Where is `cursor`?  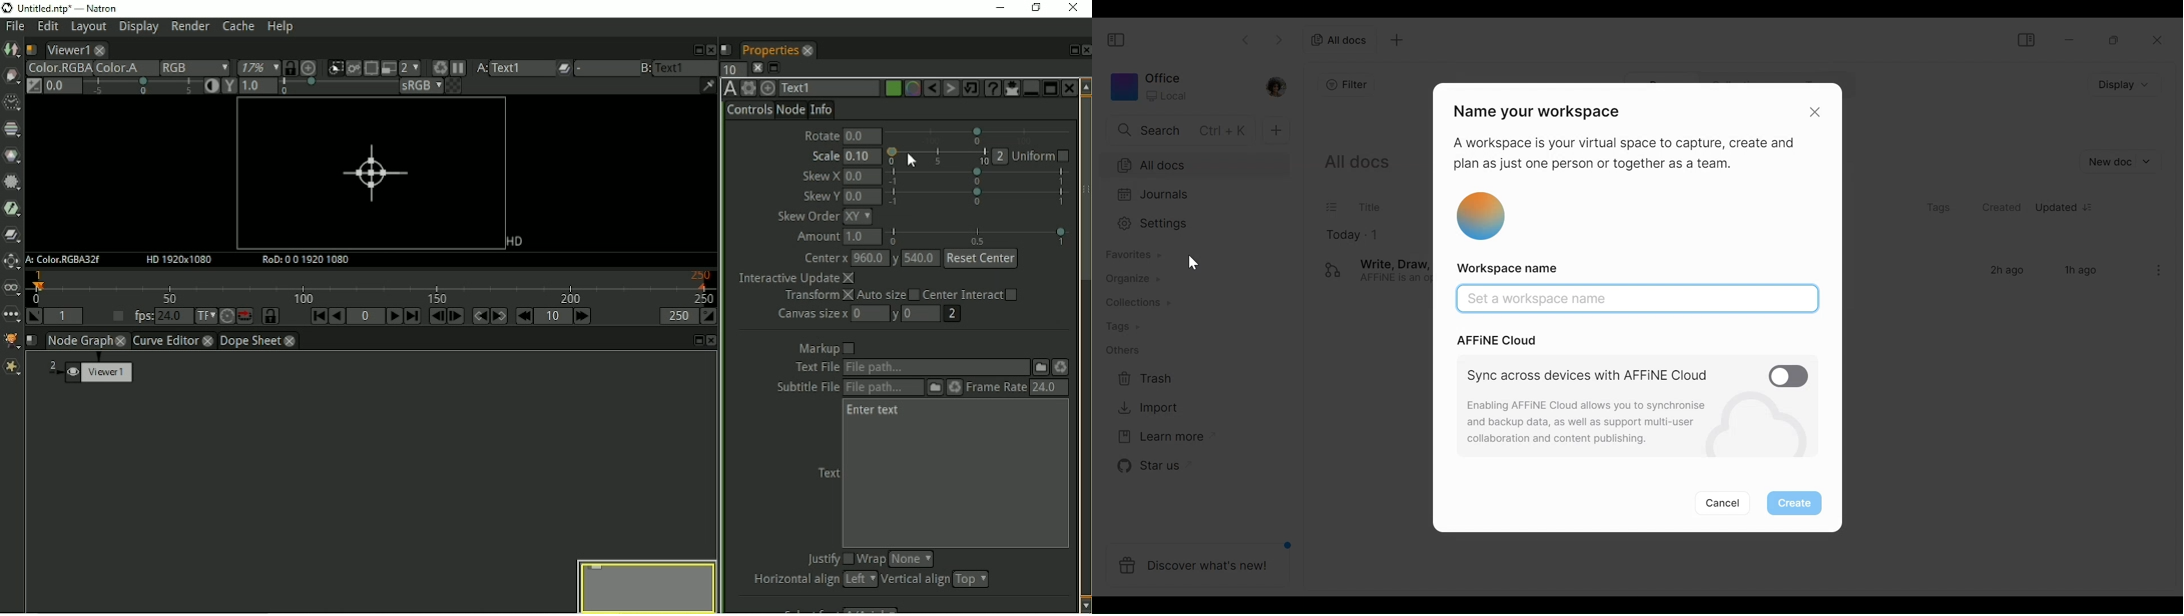
cursor is located at coordinates (1194, 264).